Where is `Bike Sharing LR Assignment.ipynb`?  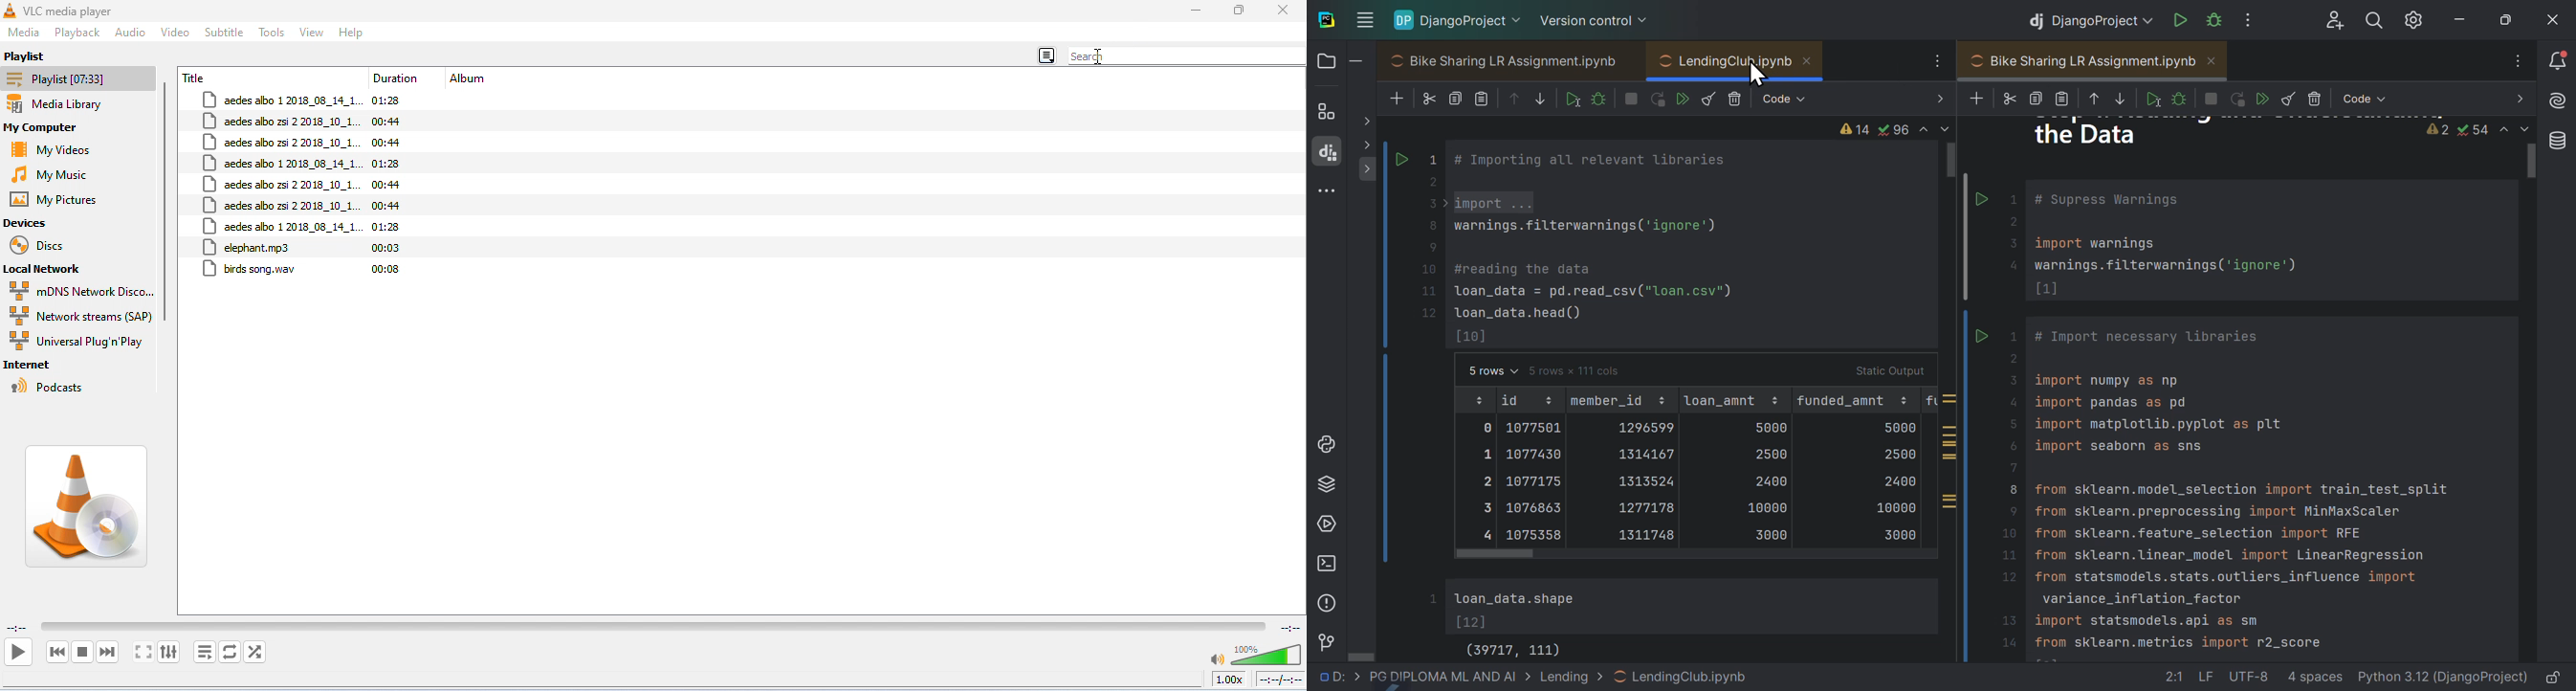
Bike Sharing LR Assignment.ipynb is located at coordinates (1507, 60).